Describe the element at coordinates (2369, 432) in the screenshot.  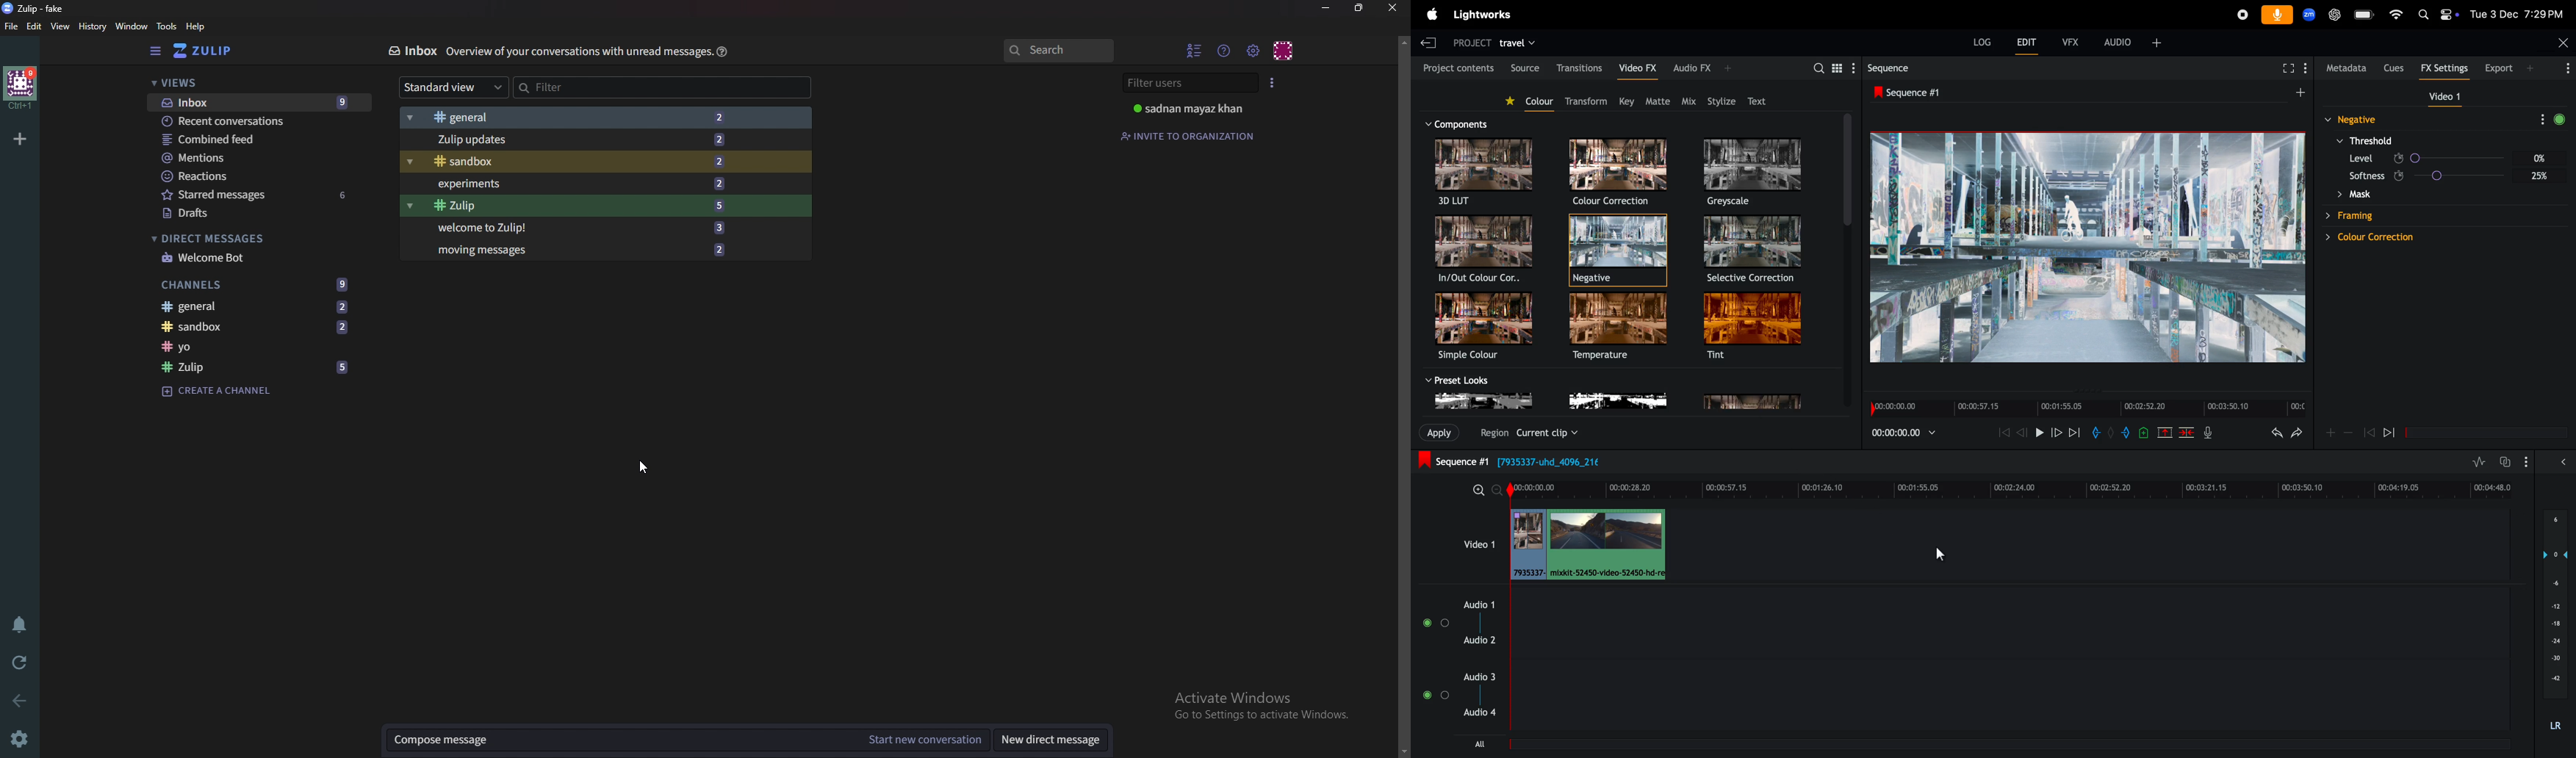
I see `previous` at that location.